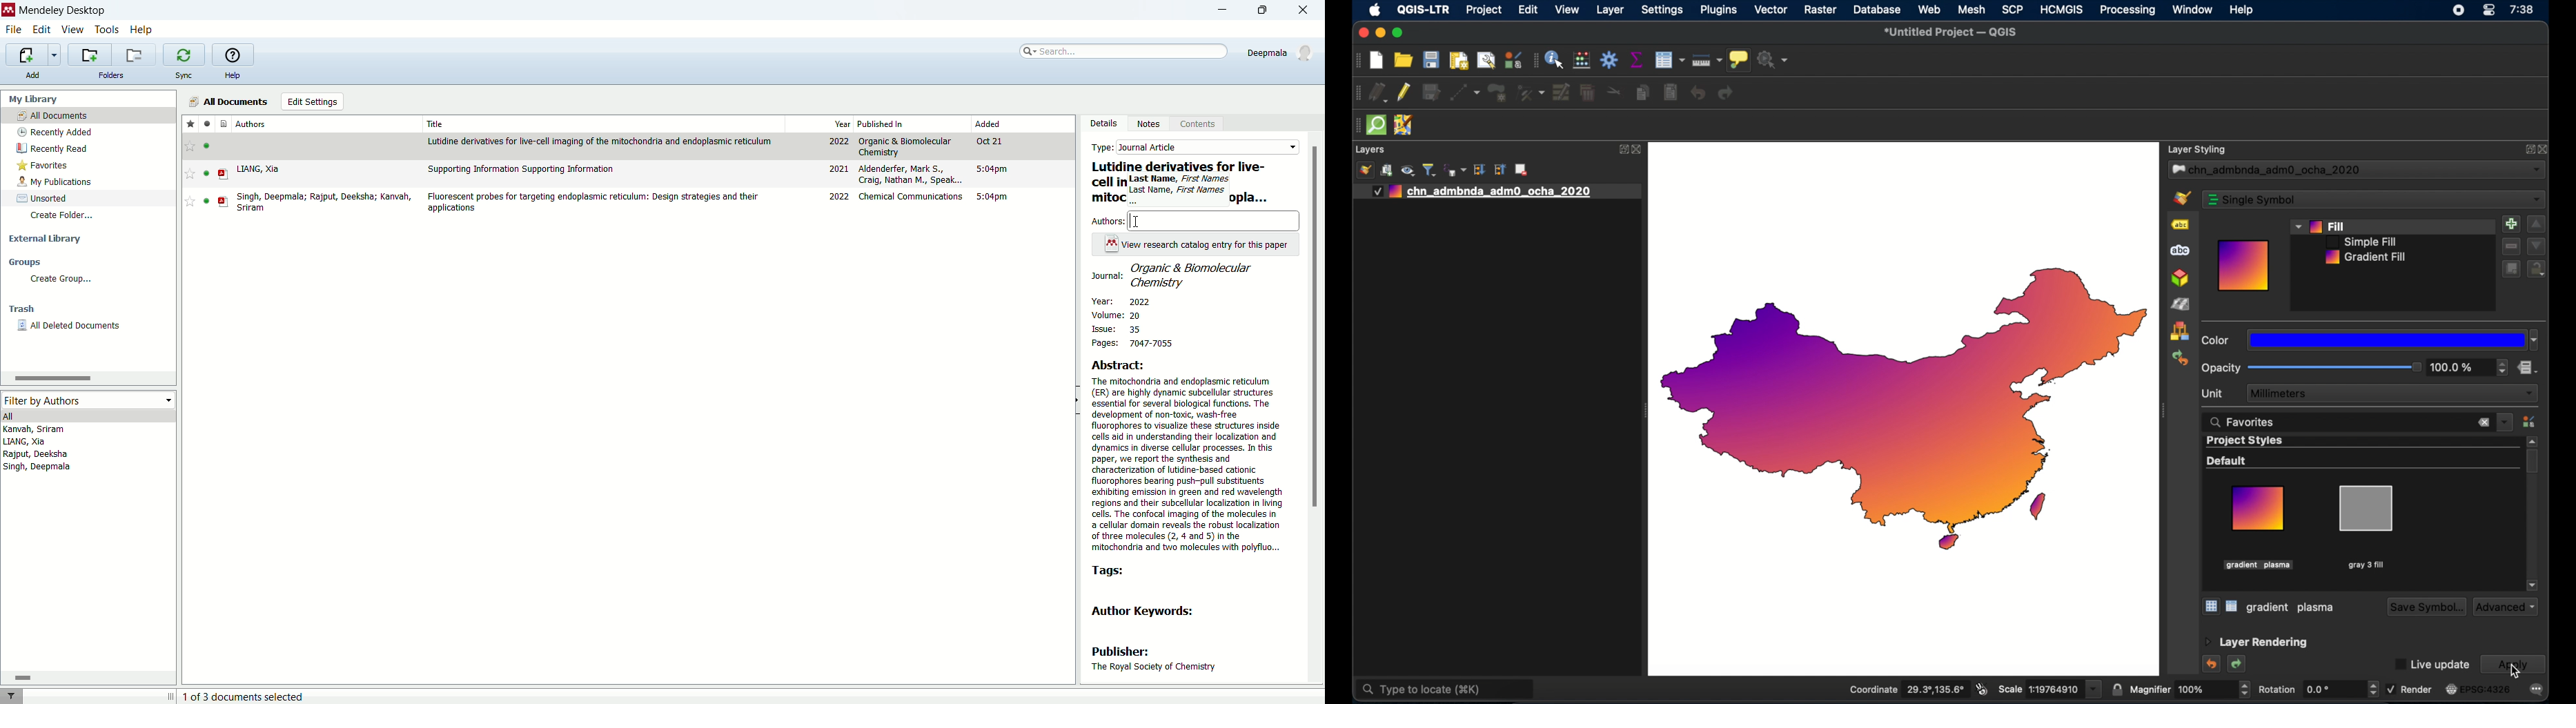  Describe the element at coordinates (1487, 61) in the screenshot. I see `open layout manager` at that location.